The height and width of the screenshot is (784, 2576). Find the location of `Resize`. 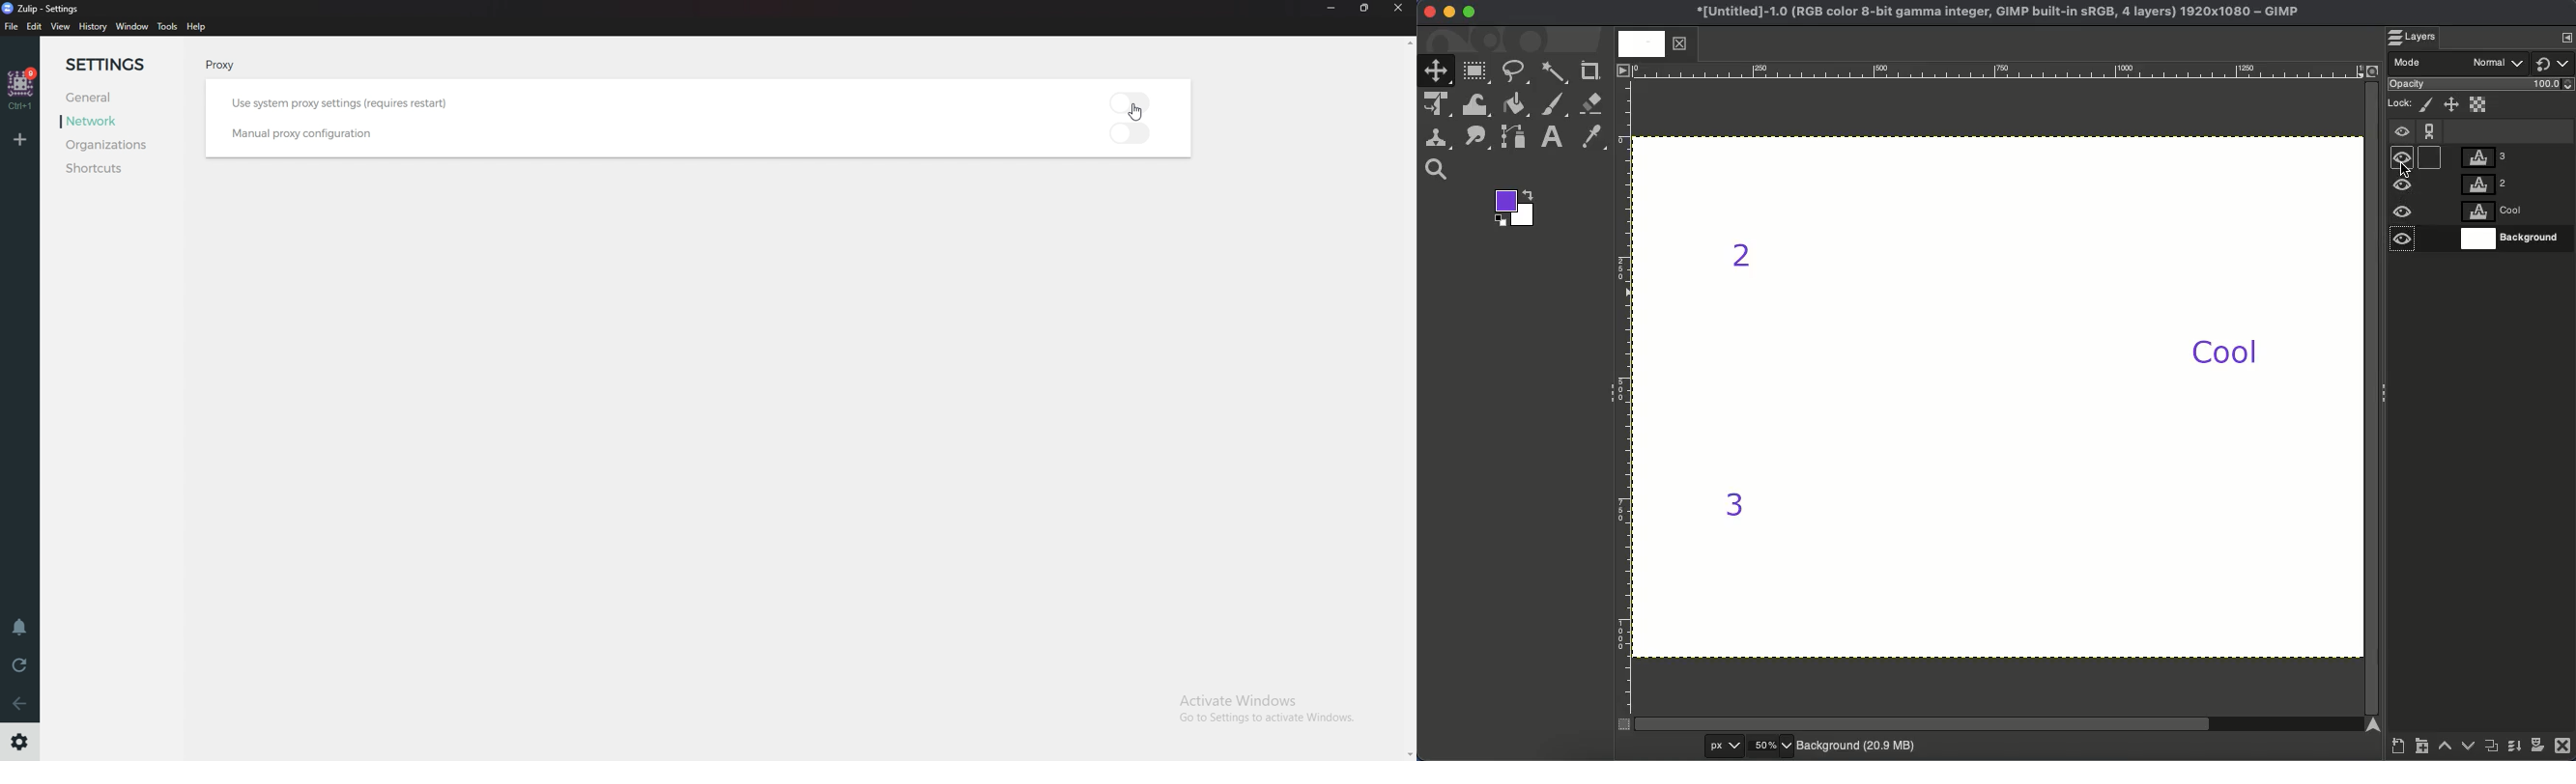

Resize is located at coordinates (1363, 8).